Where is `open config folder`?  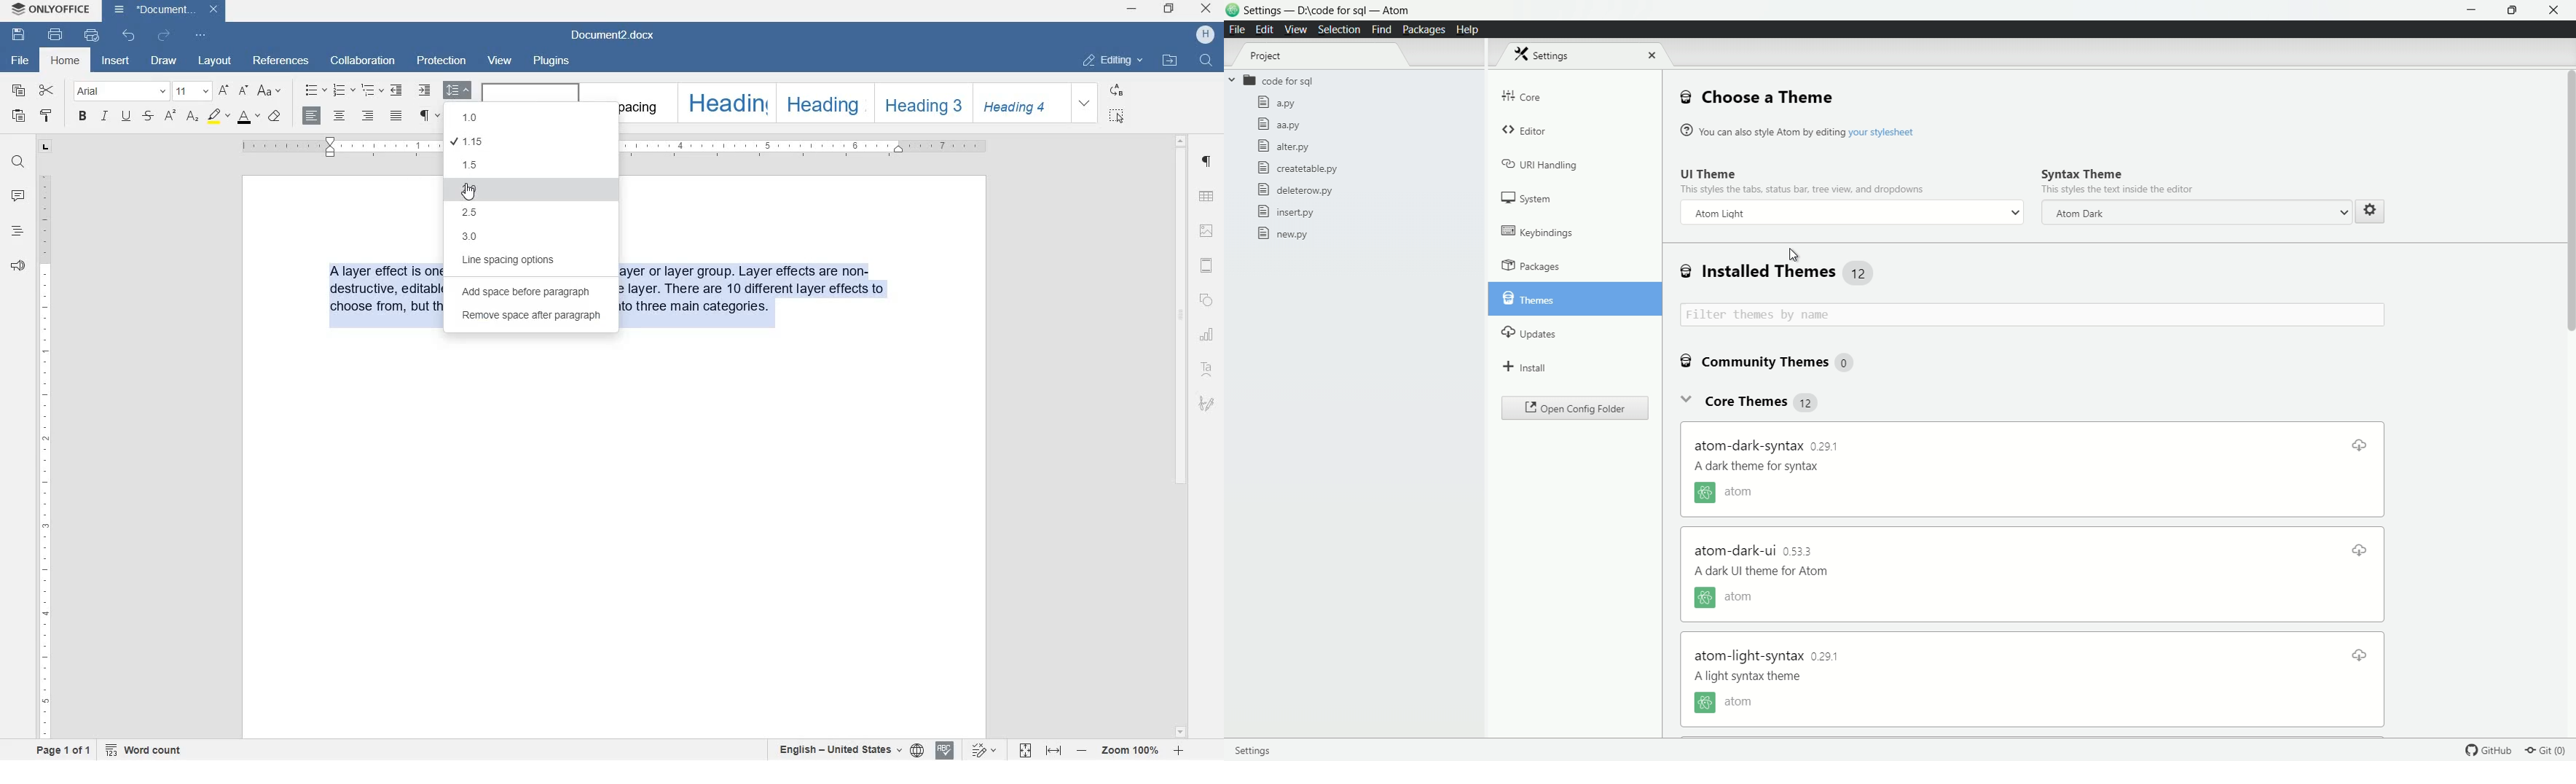 open config folder is located at coordinates (1575, 409).